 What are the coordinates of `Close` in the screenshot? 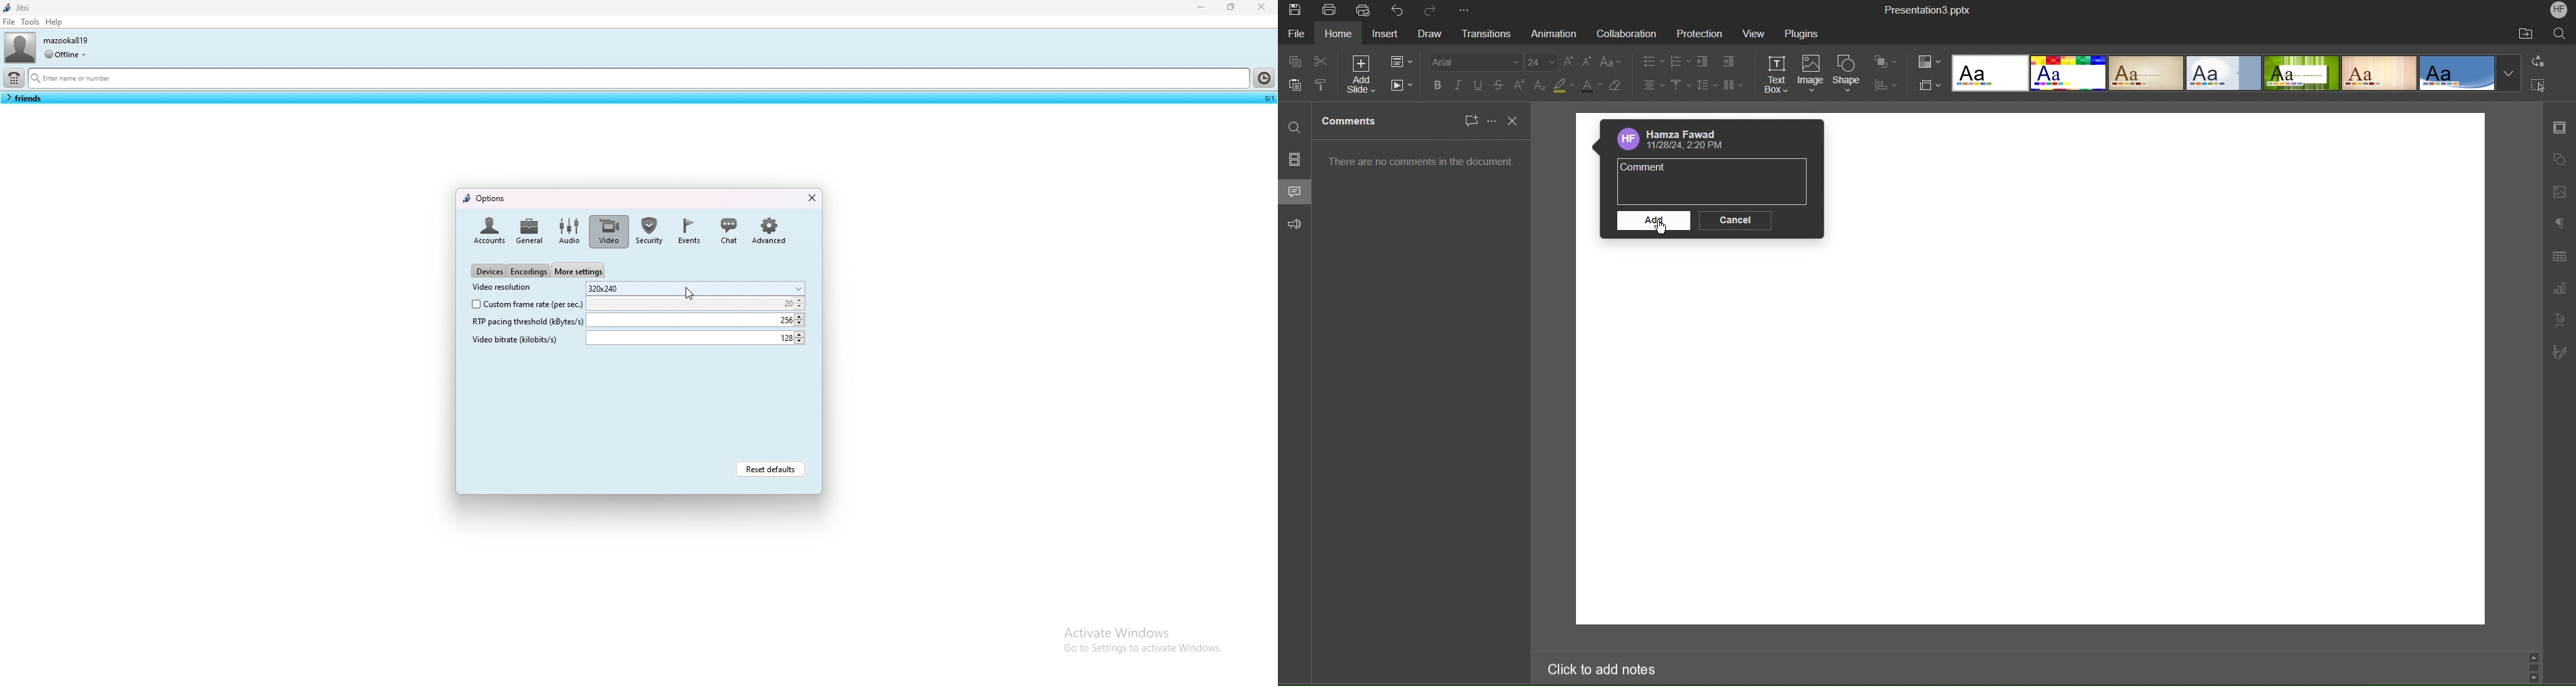 It's located at (1515, 121).